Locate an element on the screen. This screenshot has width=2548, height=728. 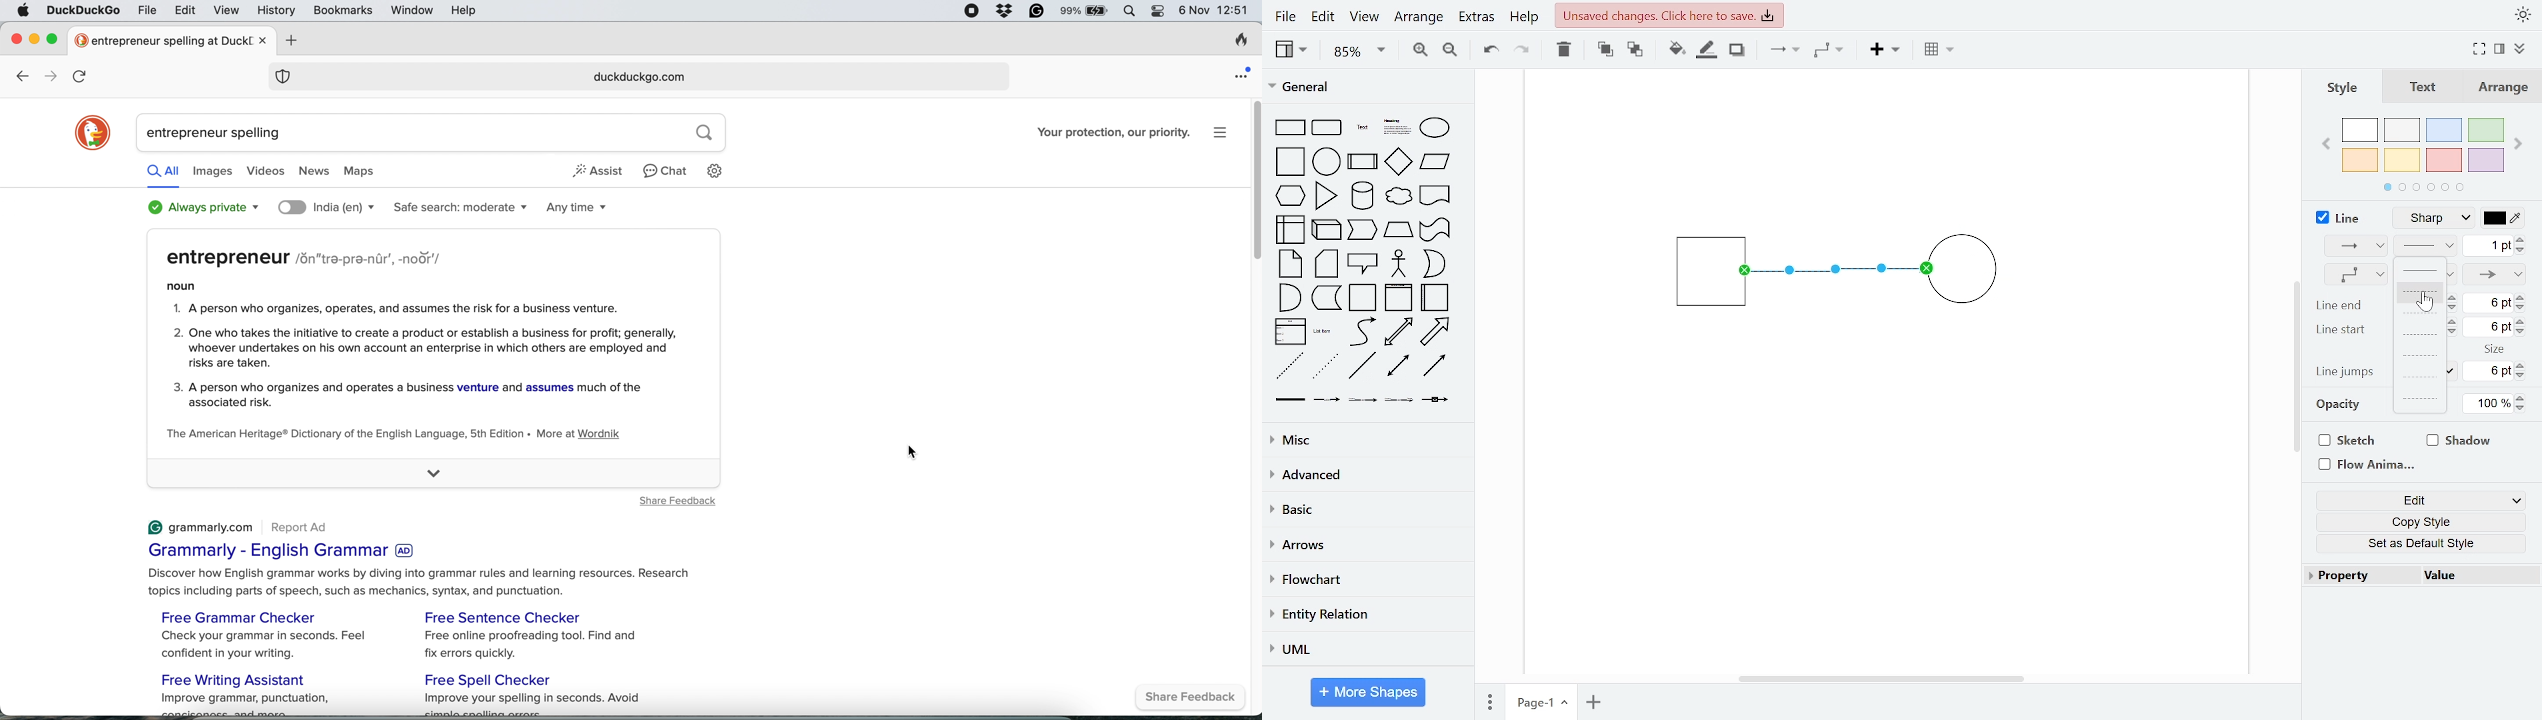
paralellogram is located at coordinates (1435, 161).